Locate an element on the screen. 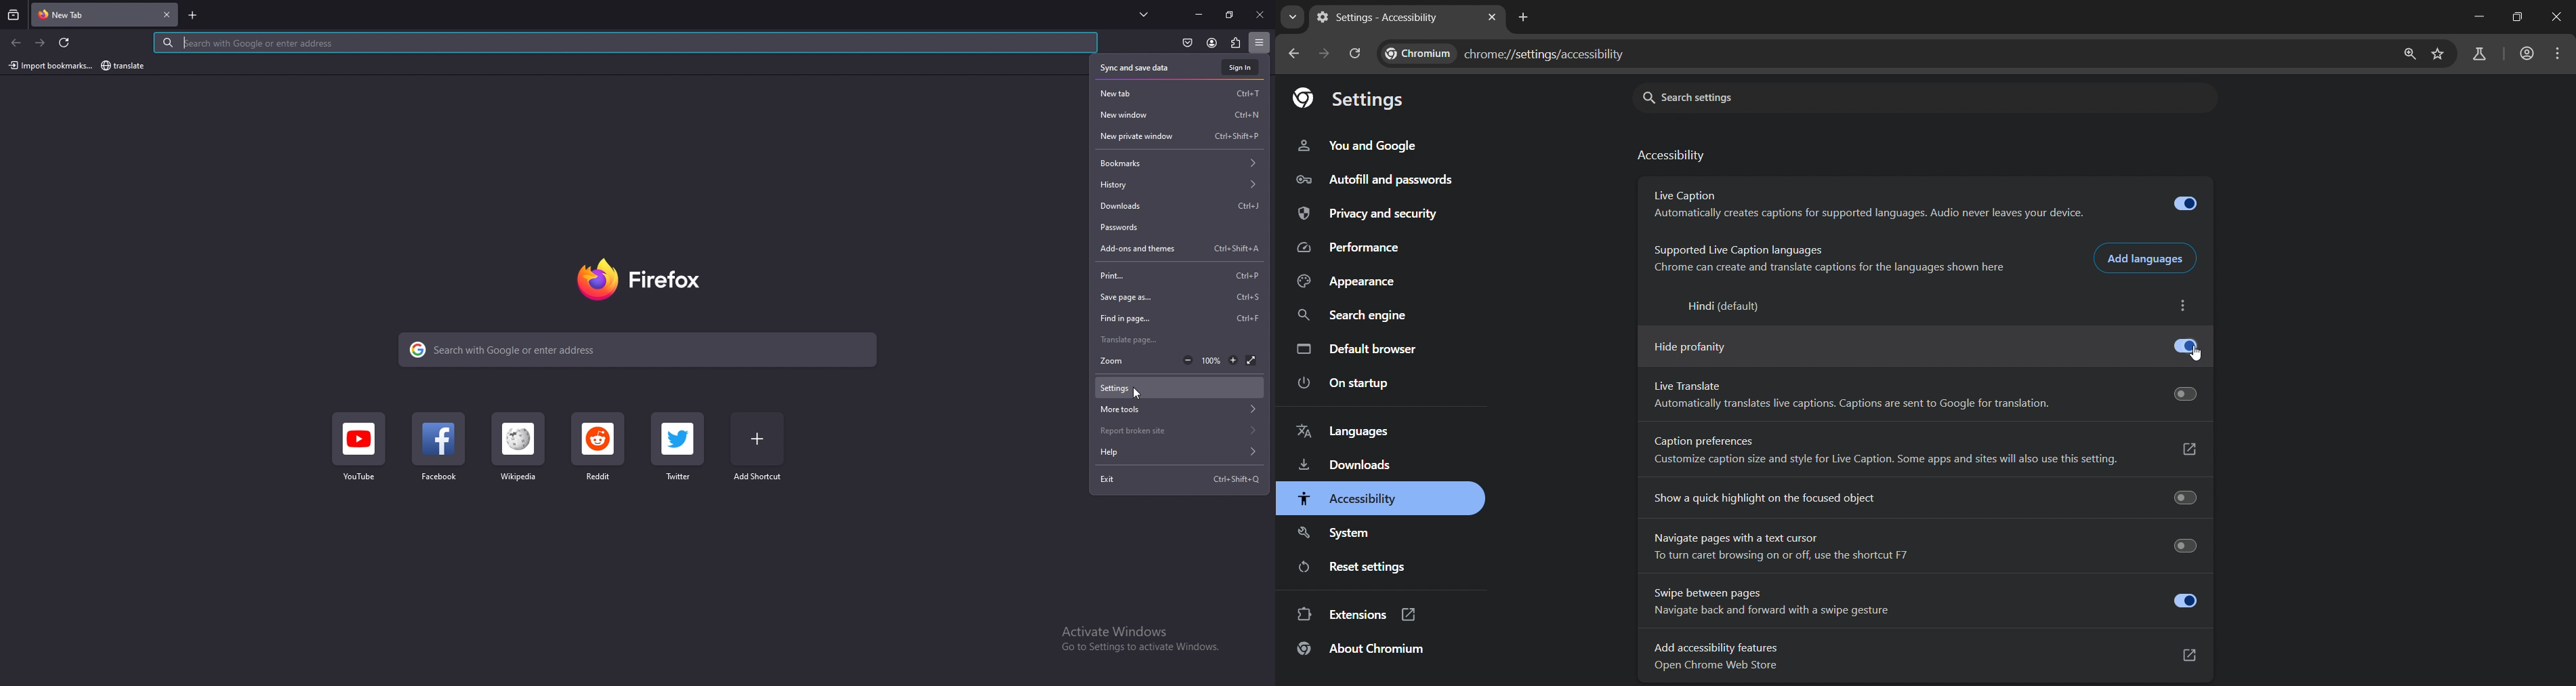  chrome://settings/accessibility is located at coordinates (1549, 54).